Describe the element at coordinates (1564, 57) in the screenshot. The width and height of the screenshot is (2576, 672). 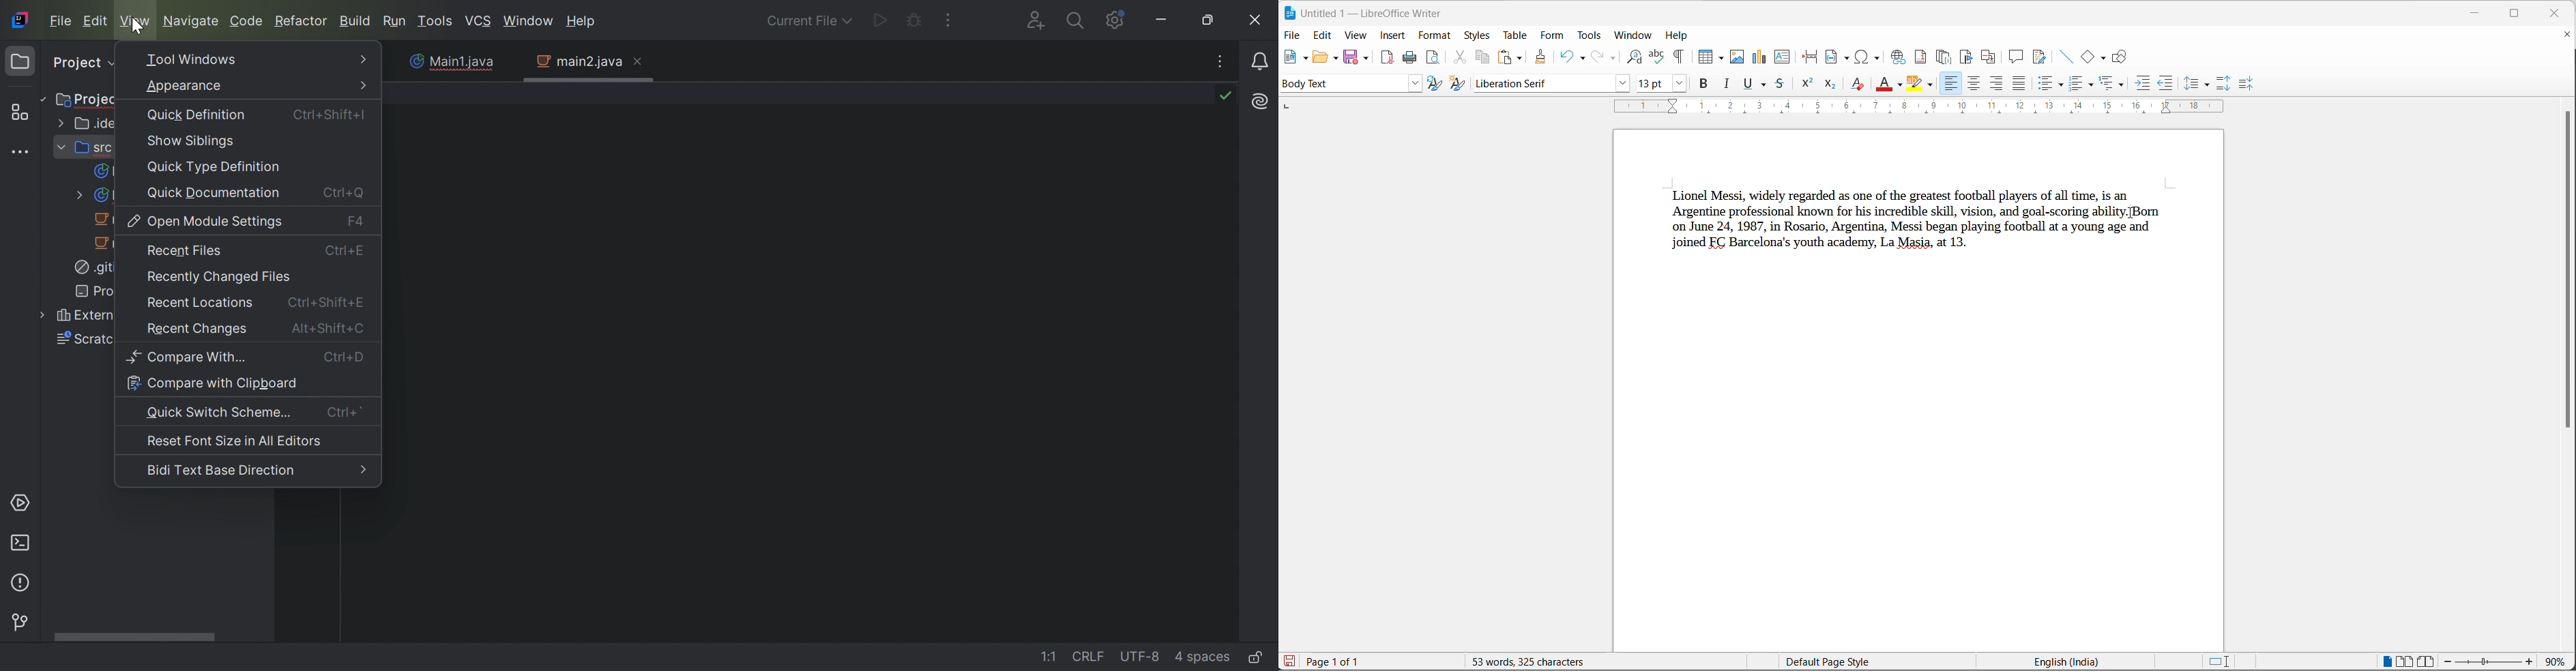
I see `undo` at that location.